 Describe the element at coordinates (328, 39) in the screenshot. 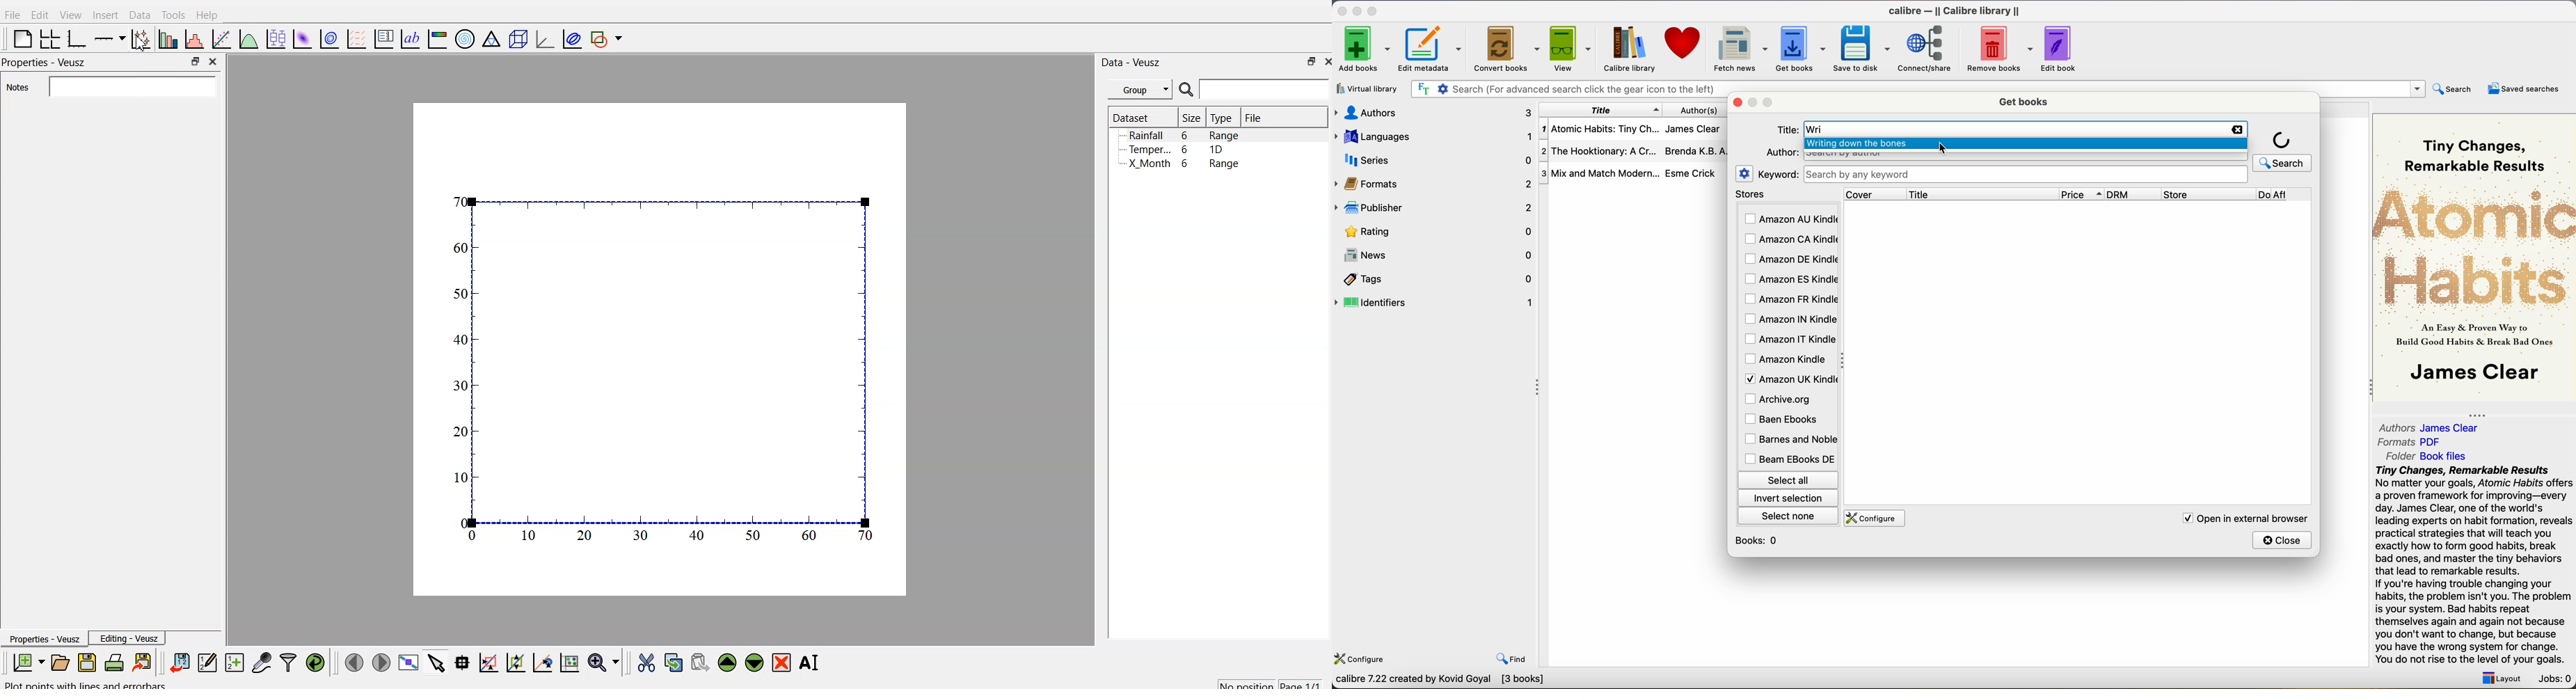

I see `plot data` at that location.